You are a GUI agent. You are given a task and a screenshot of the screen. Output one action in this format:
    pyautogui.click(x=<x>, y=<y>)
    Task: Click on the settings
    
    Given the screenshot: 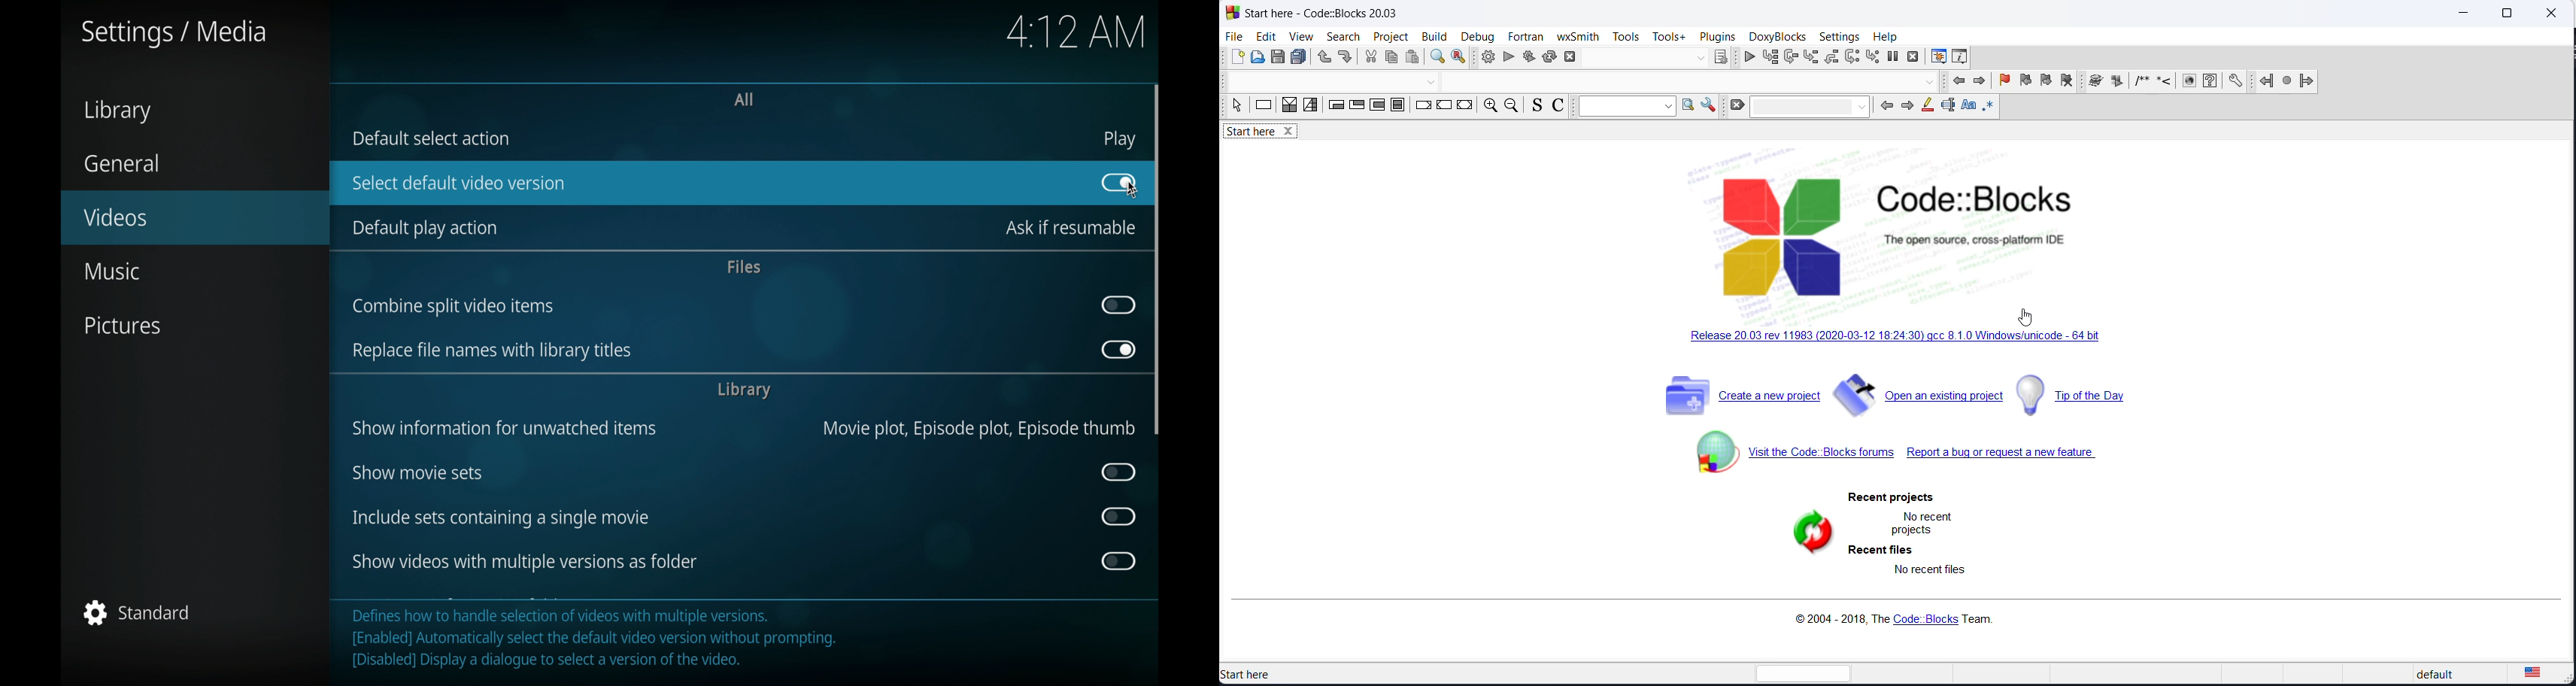 What is the action you would take?
    pyautogui.click(x=1710, y=106)
    